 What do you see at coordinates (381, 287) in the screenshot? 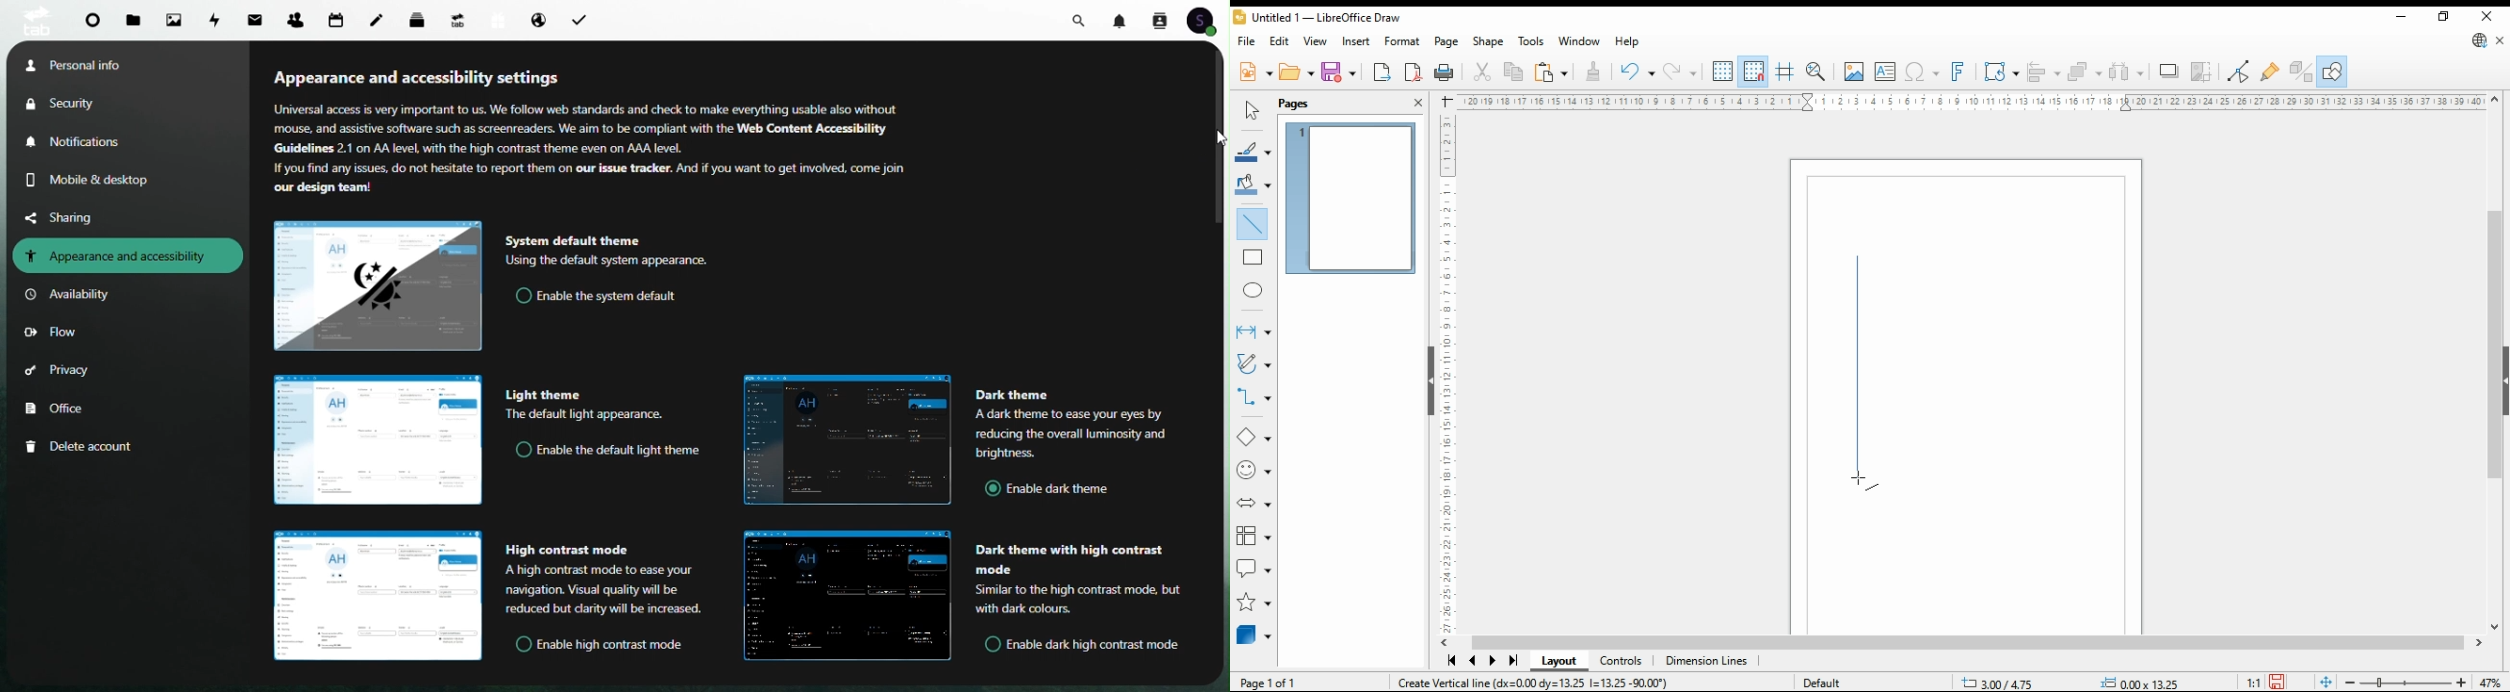
I see `Default theme` at bounding box center [381, 287].